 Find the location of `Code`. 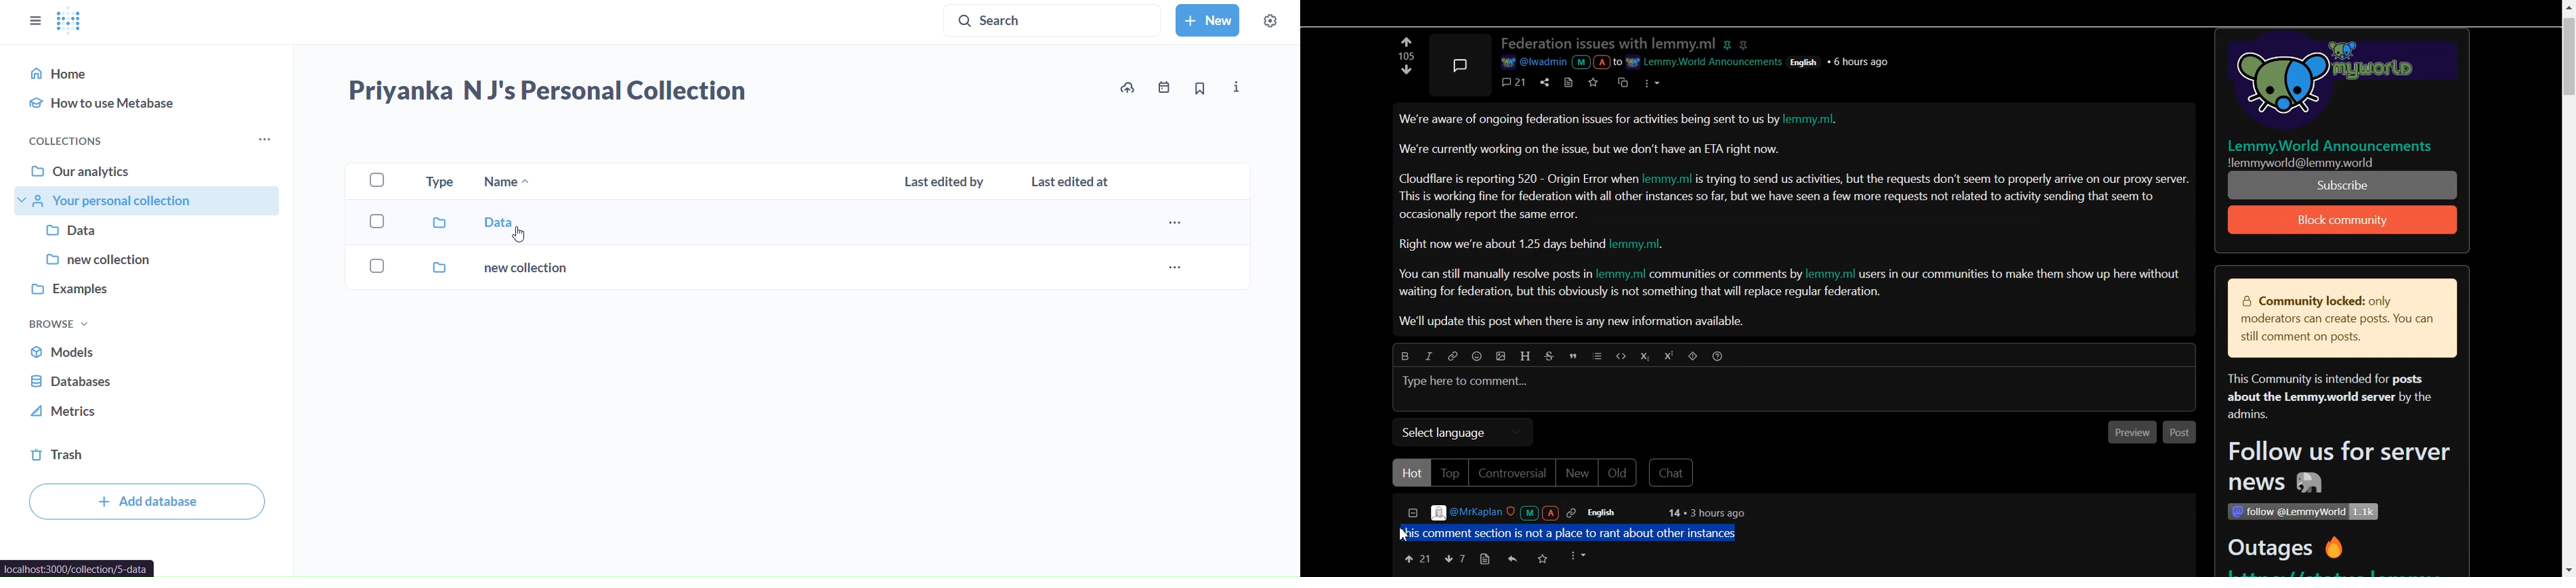

Code is located at coordinates (1619, 356).